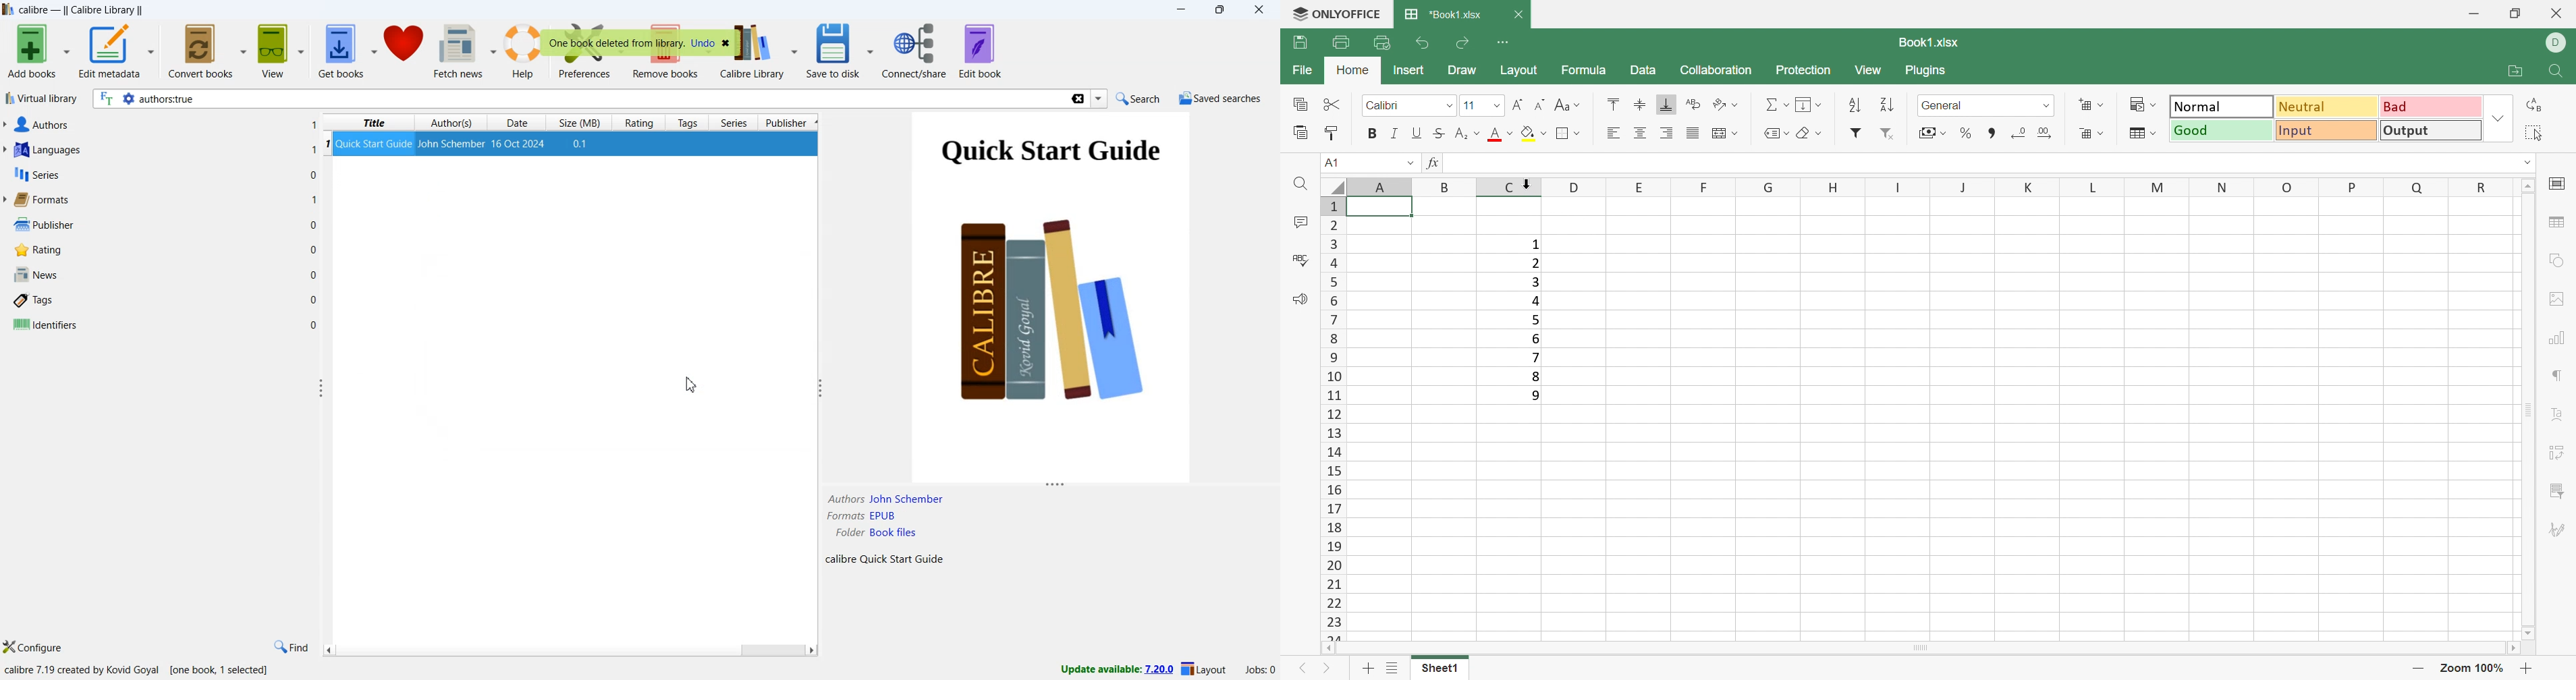 The width and height of the screenshot is (2576, 700). What do you see at coordinates (2527, 633) in the screenshot?
I see `Scroll Down` at bounding box center [2527, 633].